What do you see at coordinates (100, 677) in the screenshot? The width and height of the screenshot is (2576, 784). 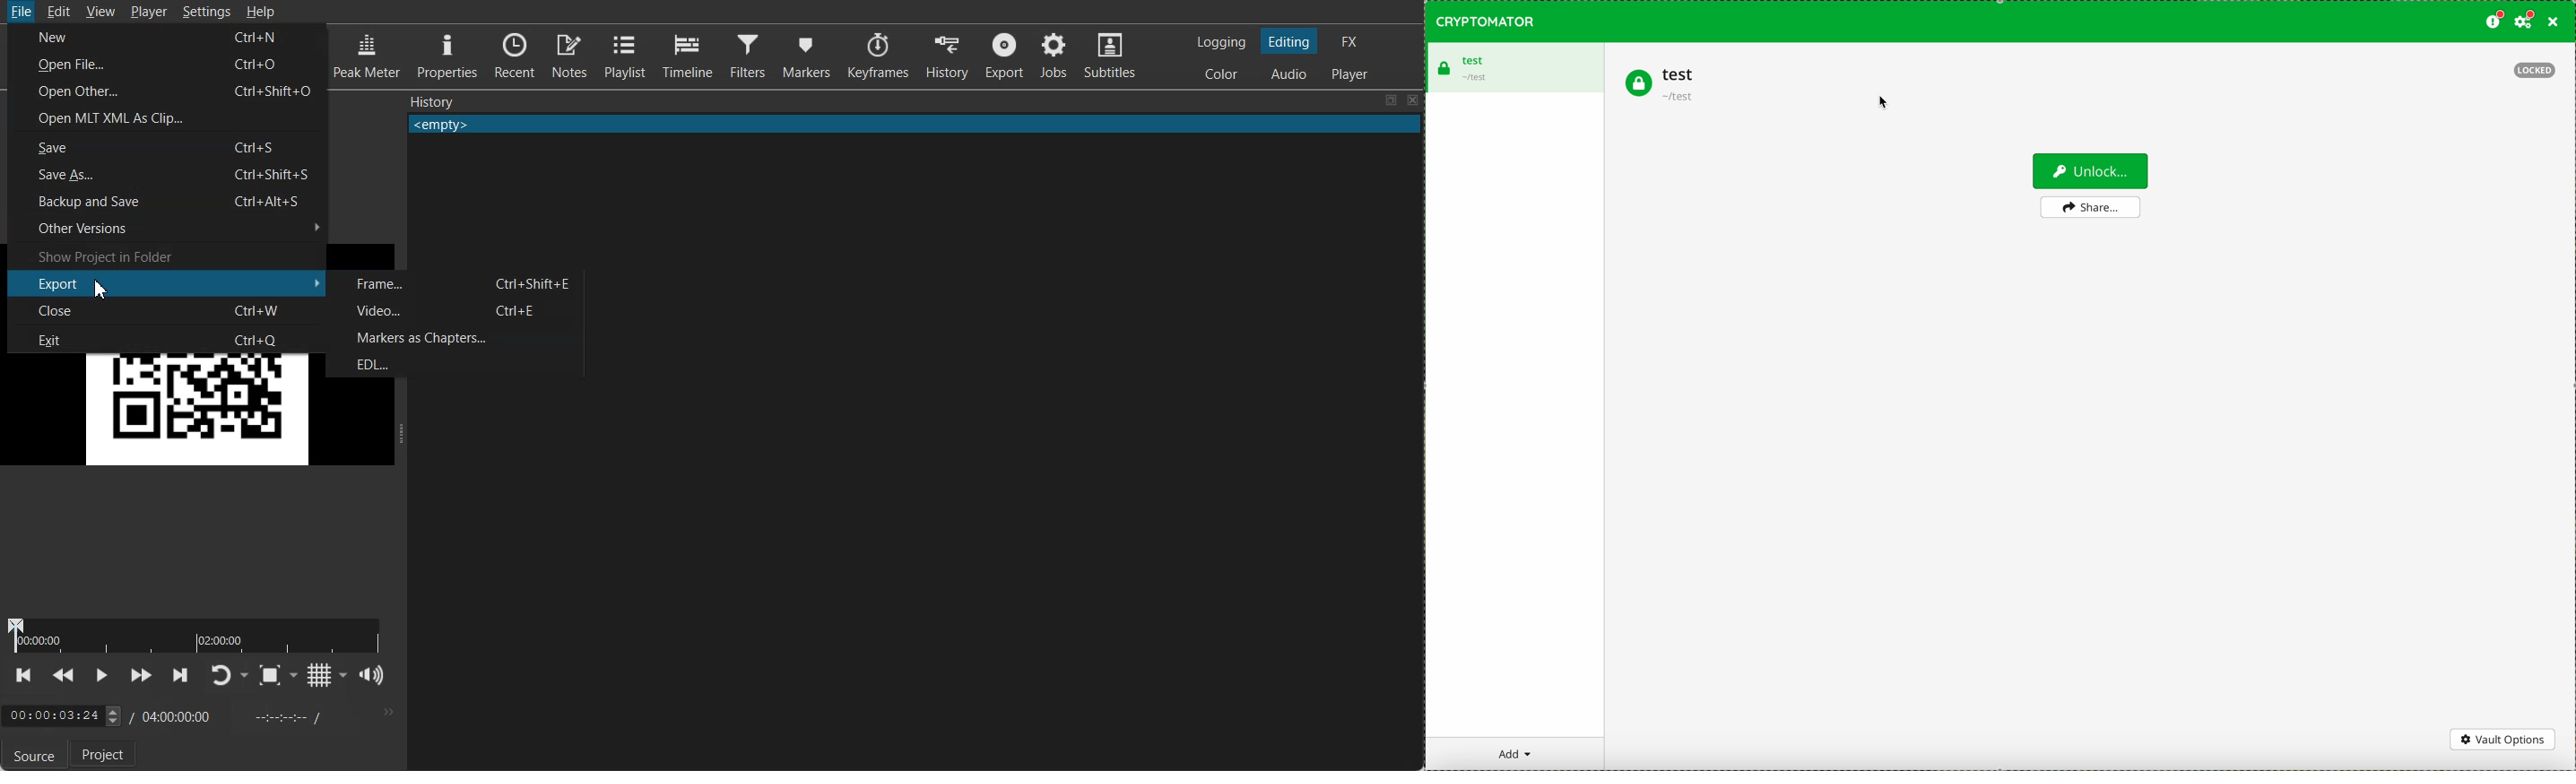 I see `Toggle Play or Pause` at bounding box center [100, 677].